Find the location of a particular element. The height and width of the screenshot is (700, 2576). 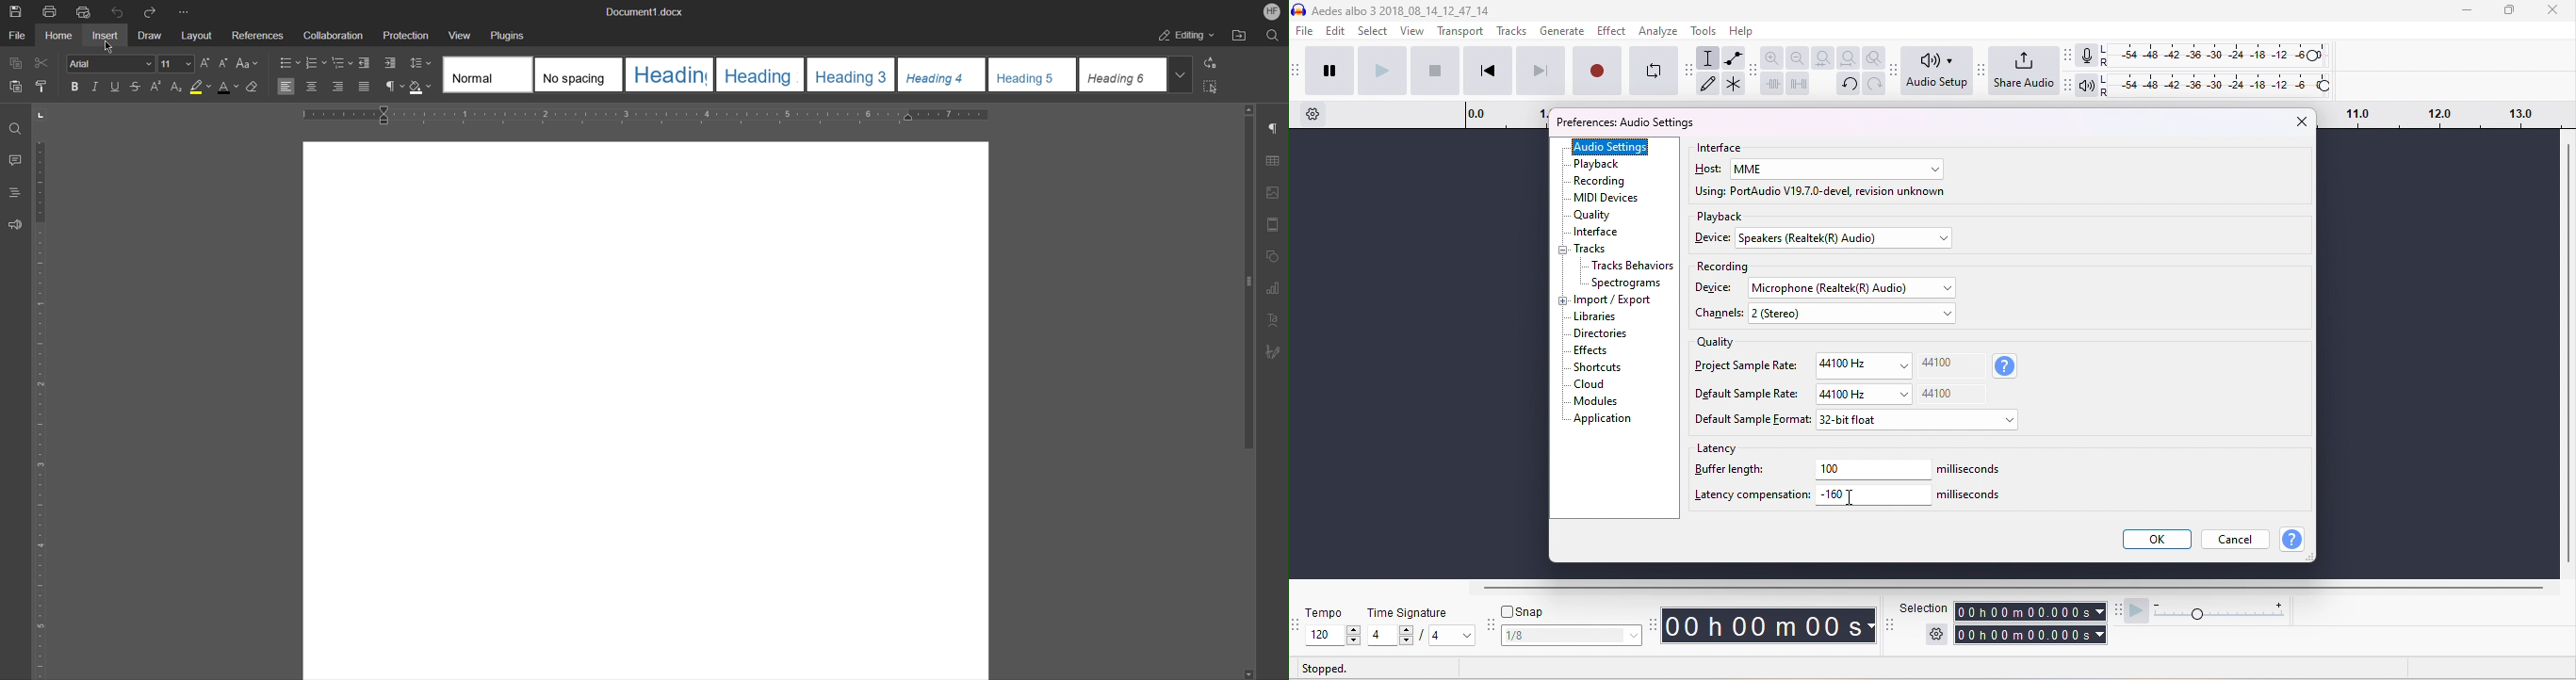

select host is located at coordinates (1836, 170).